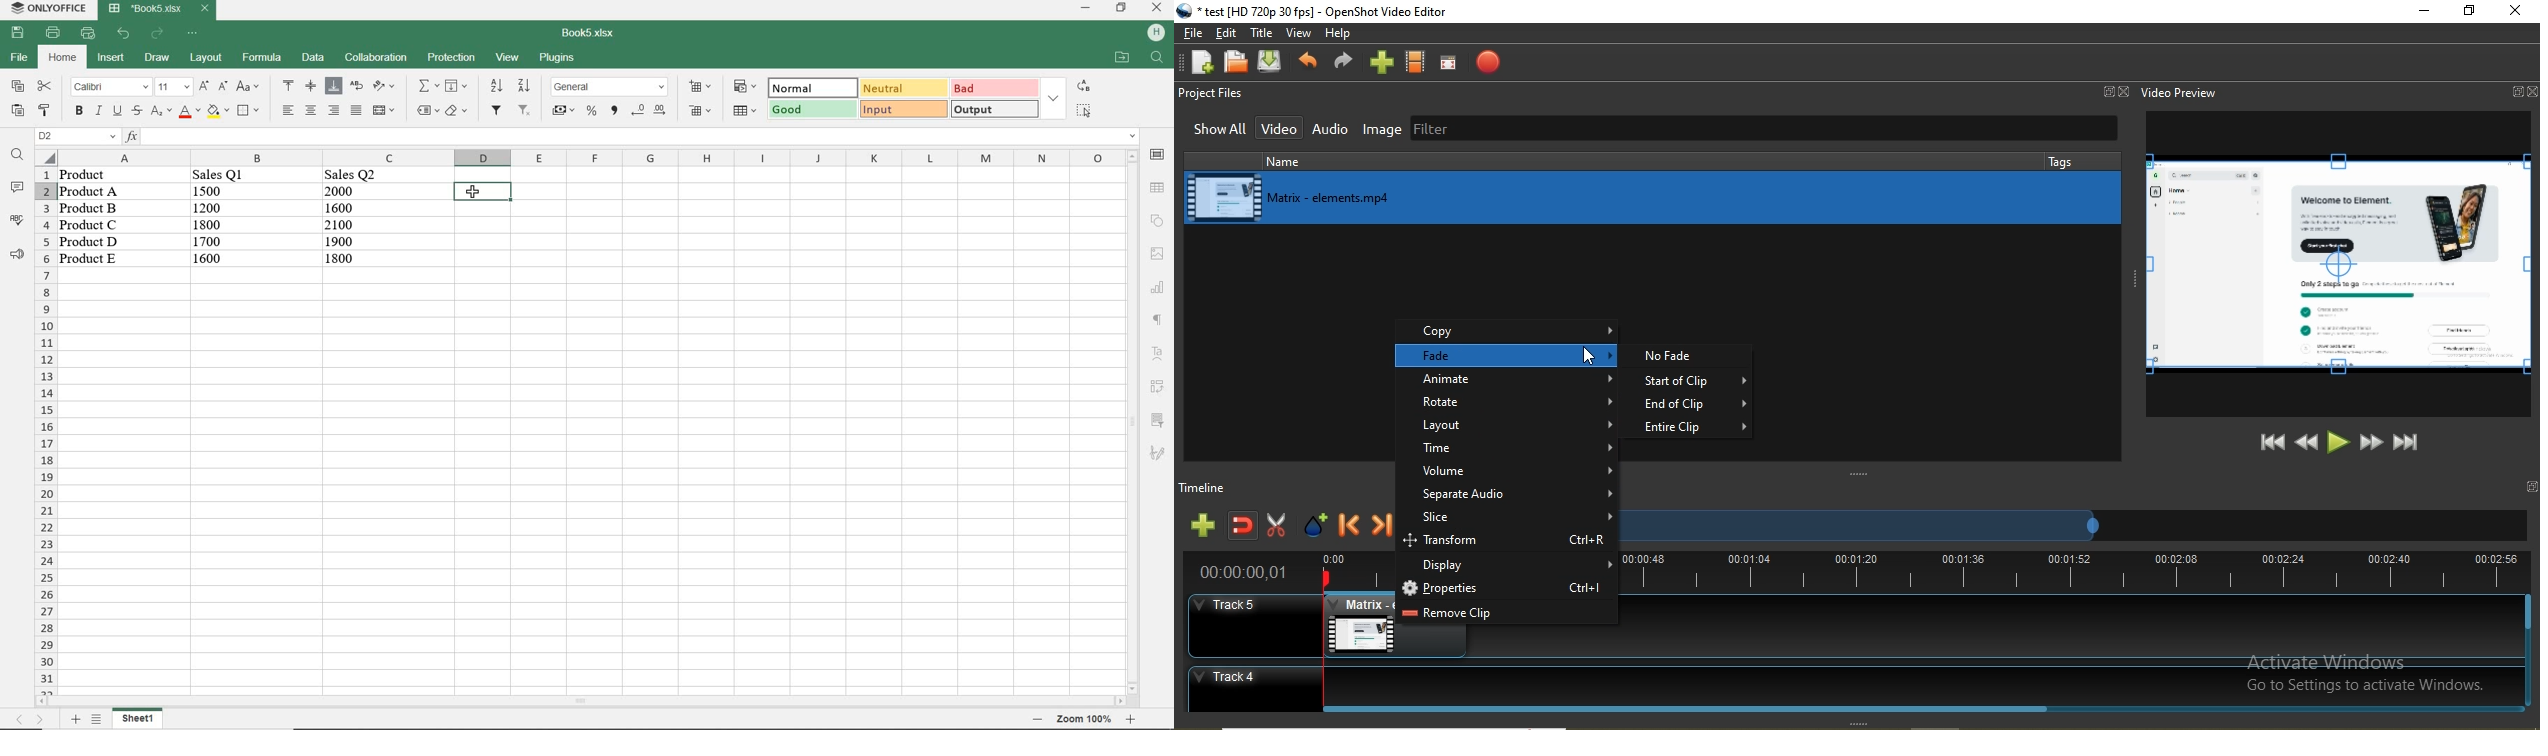  Describe the element at coordinates (902, 87) in the screenshot. I see `neutral` at that location.